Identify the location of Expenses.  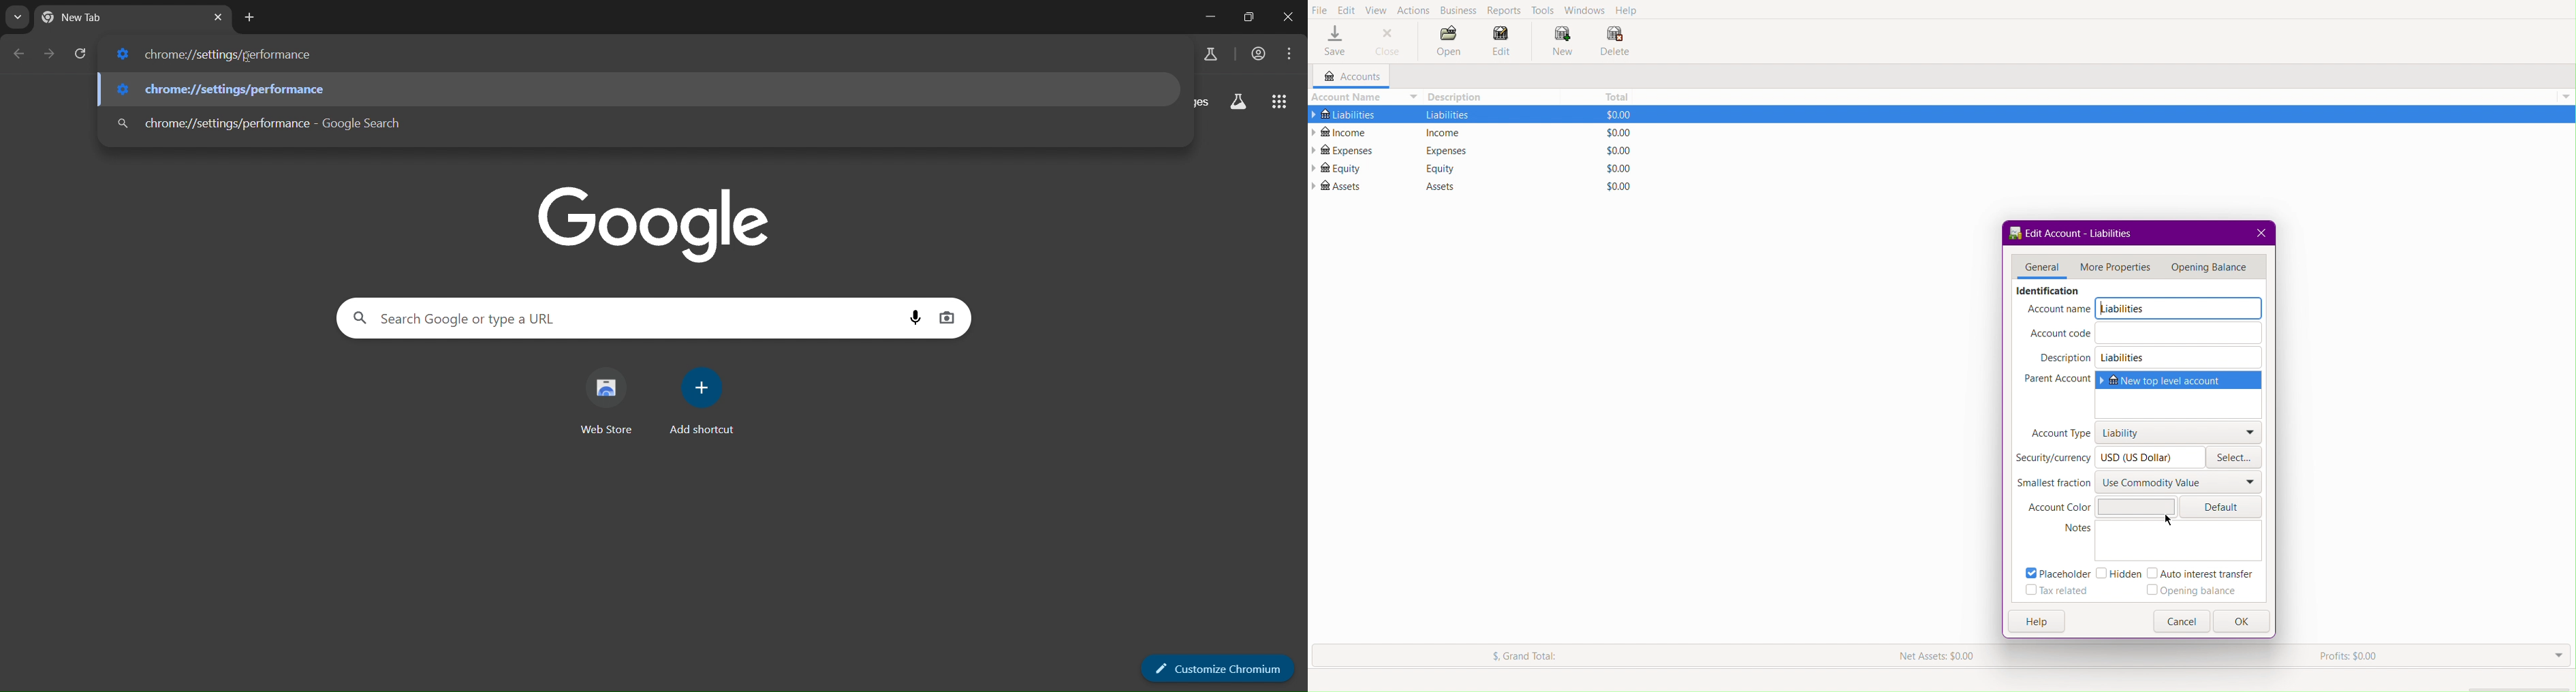
(1445, 150).